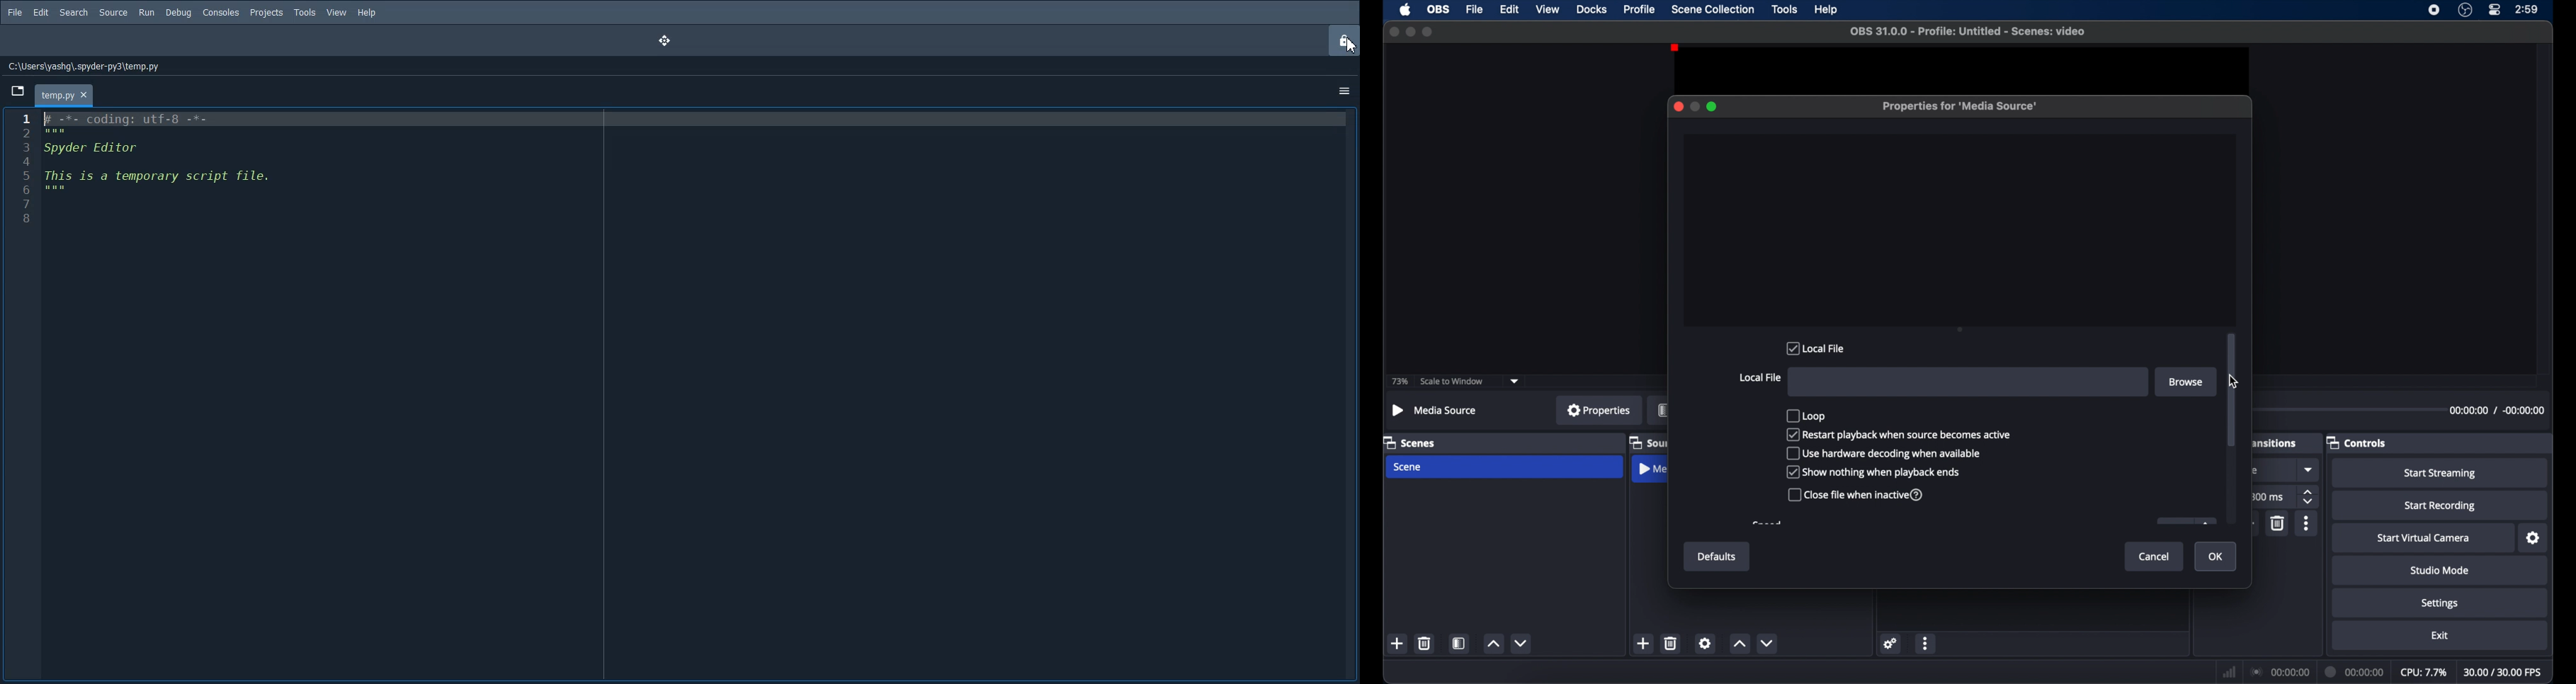 This screenshot has height=700, width=2576. What do you see at coordinates (113, 11) in the screenshot?
I see `Source` at bounding box center [113, 11].